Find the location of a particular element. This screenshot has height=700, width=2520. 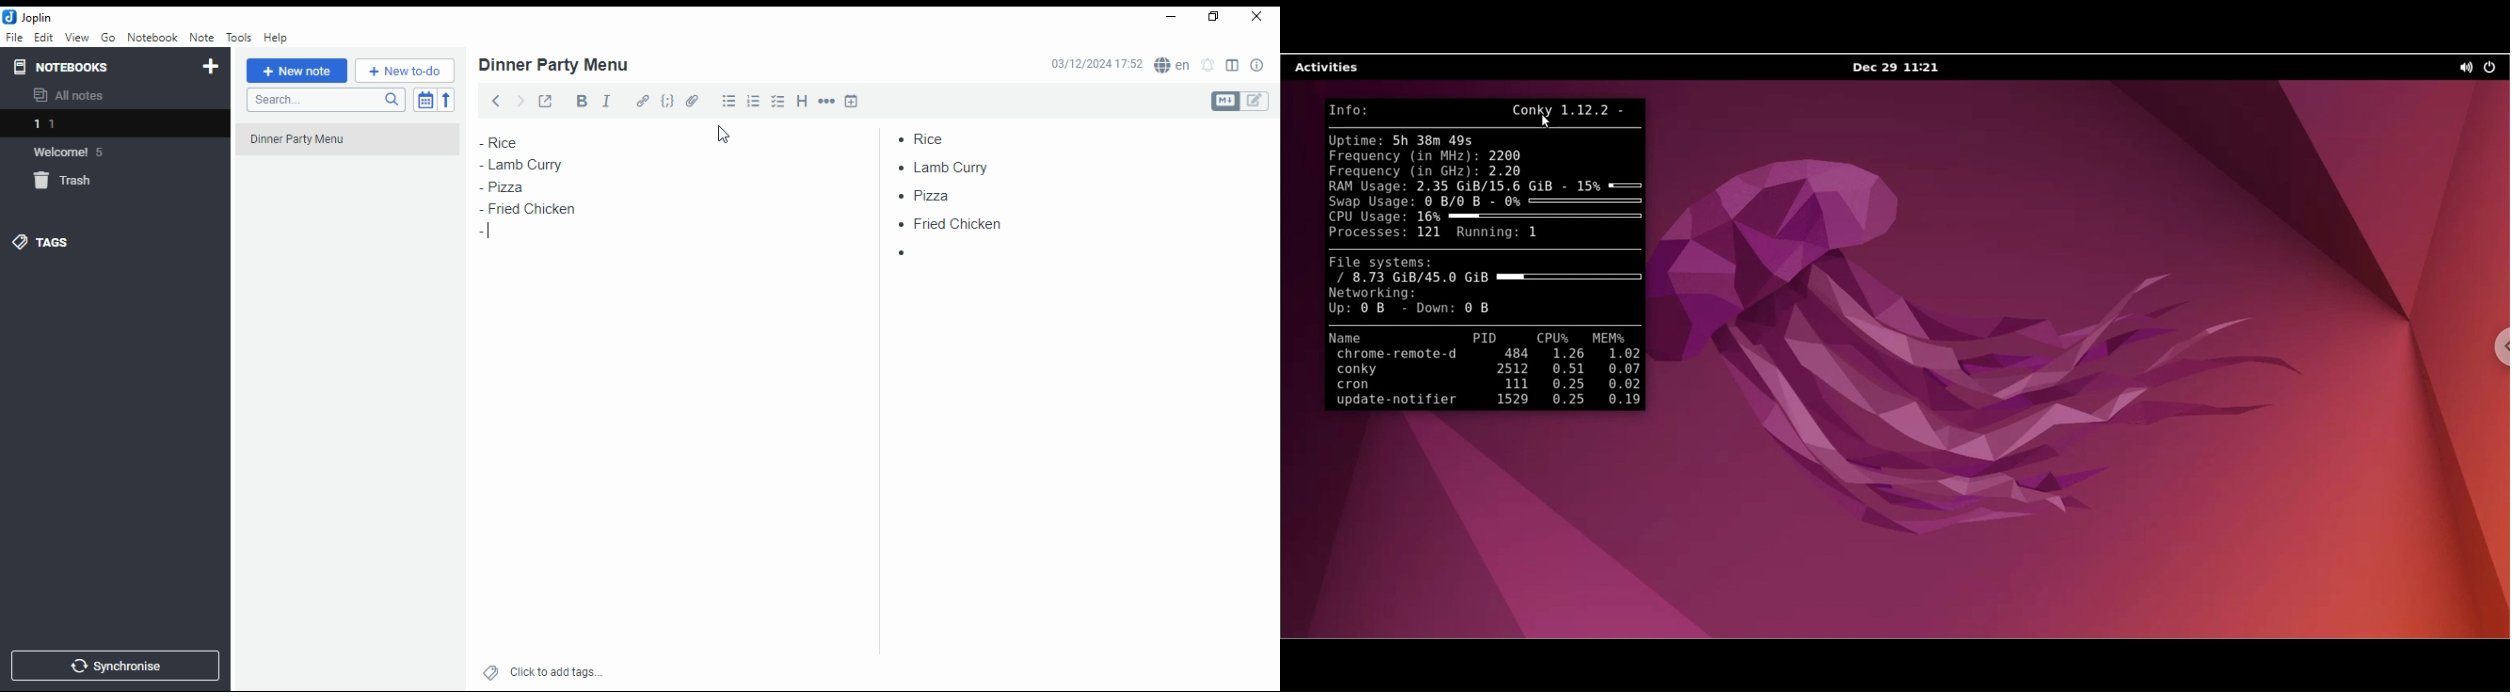

attach file is located at coordinates (695, 100).